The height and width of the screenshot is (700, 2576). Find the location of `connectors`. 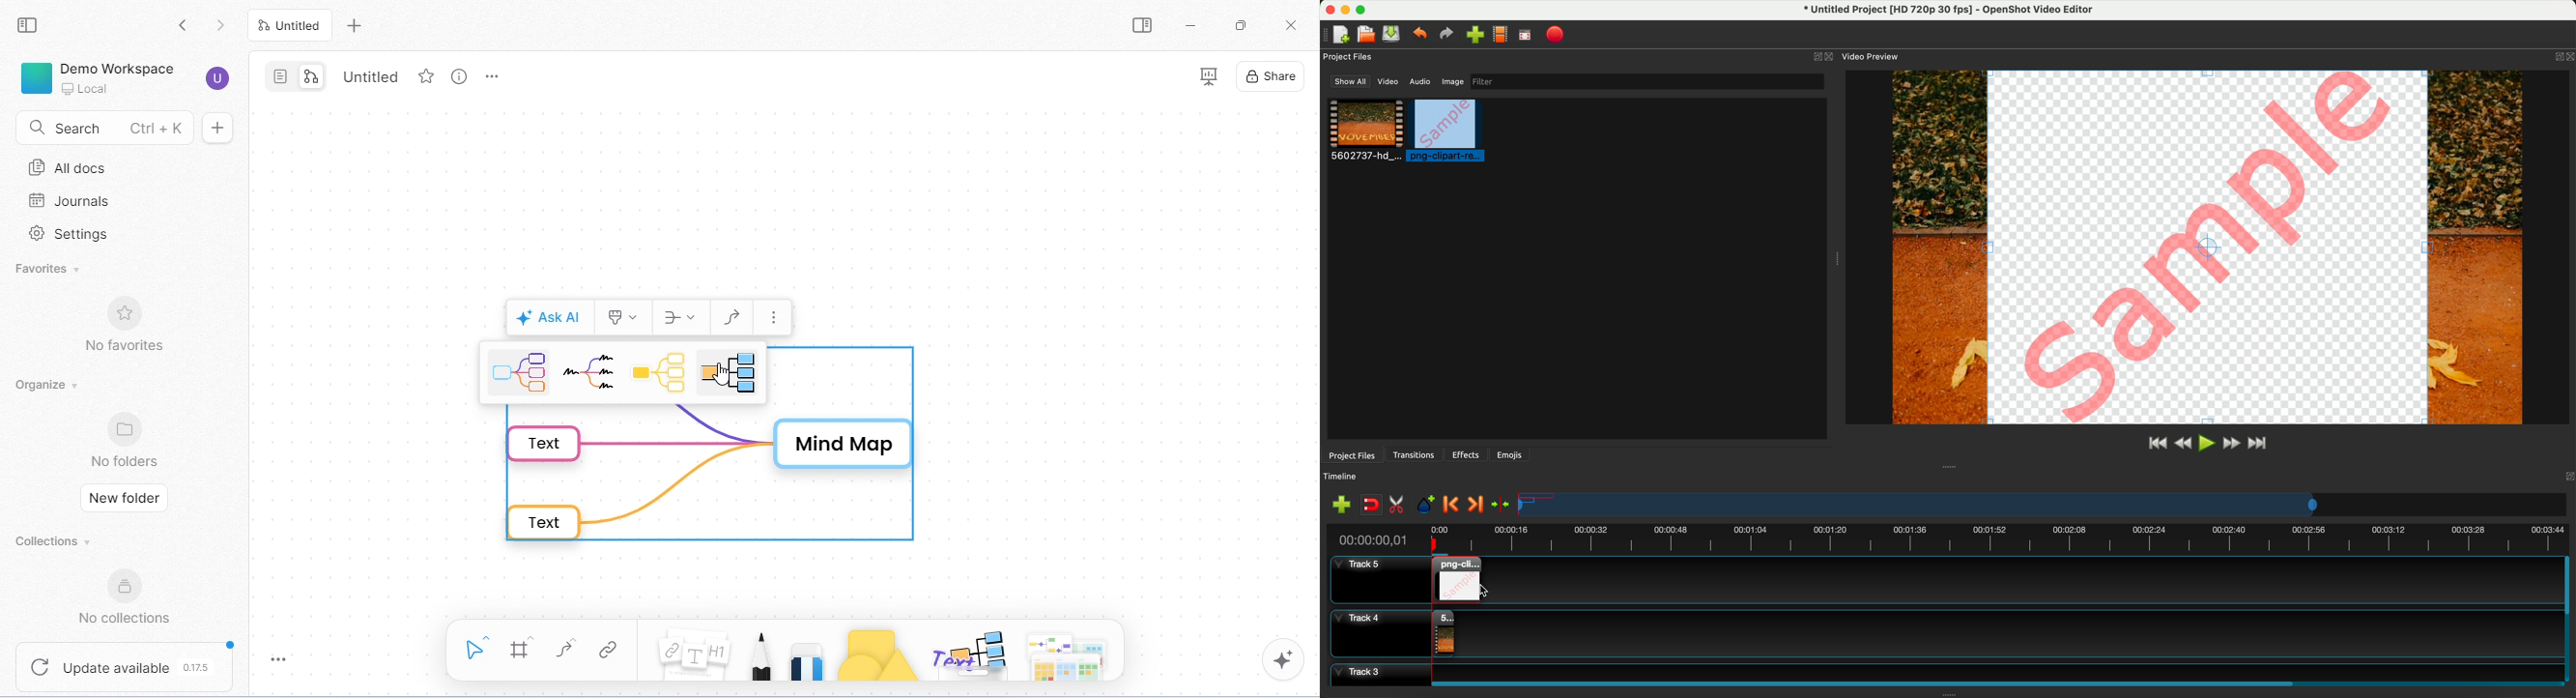

connectors is located at coordinates (566, 650).